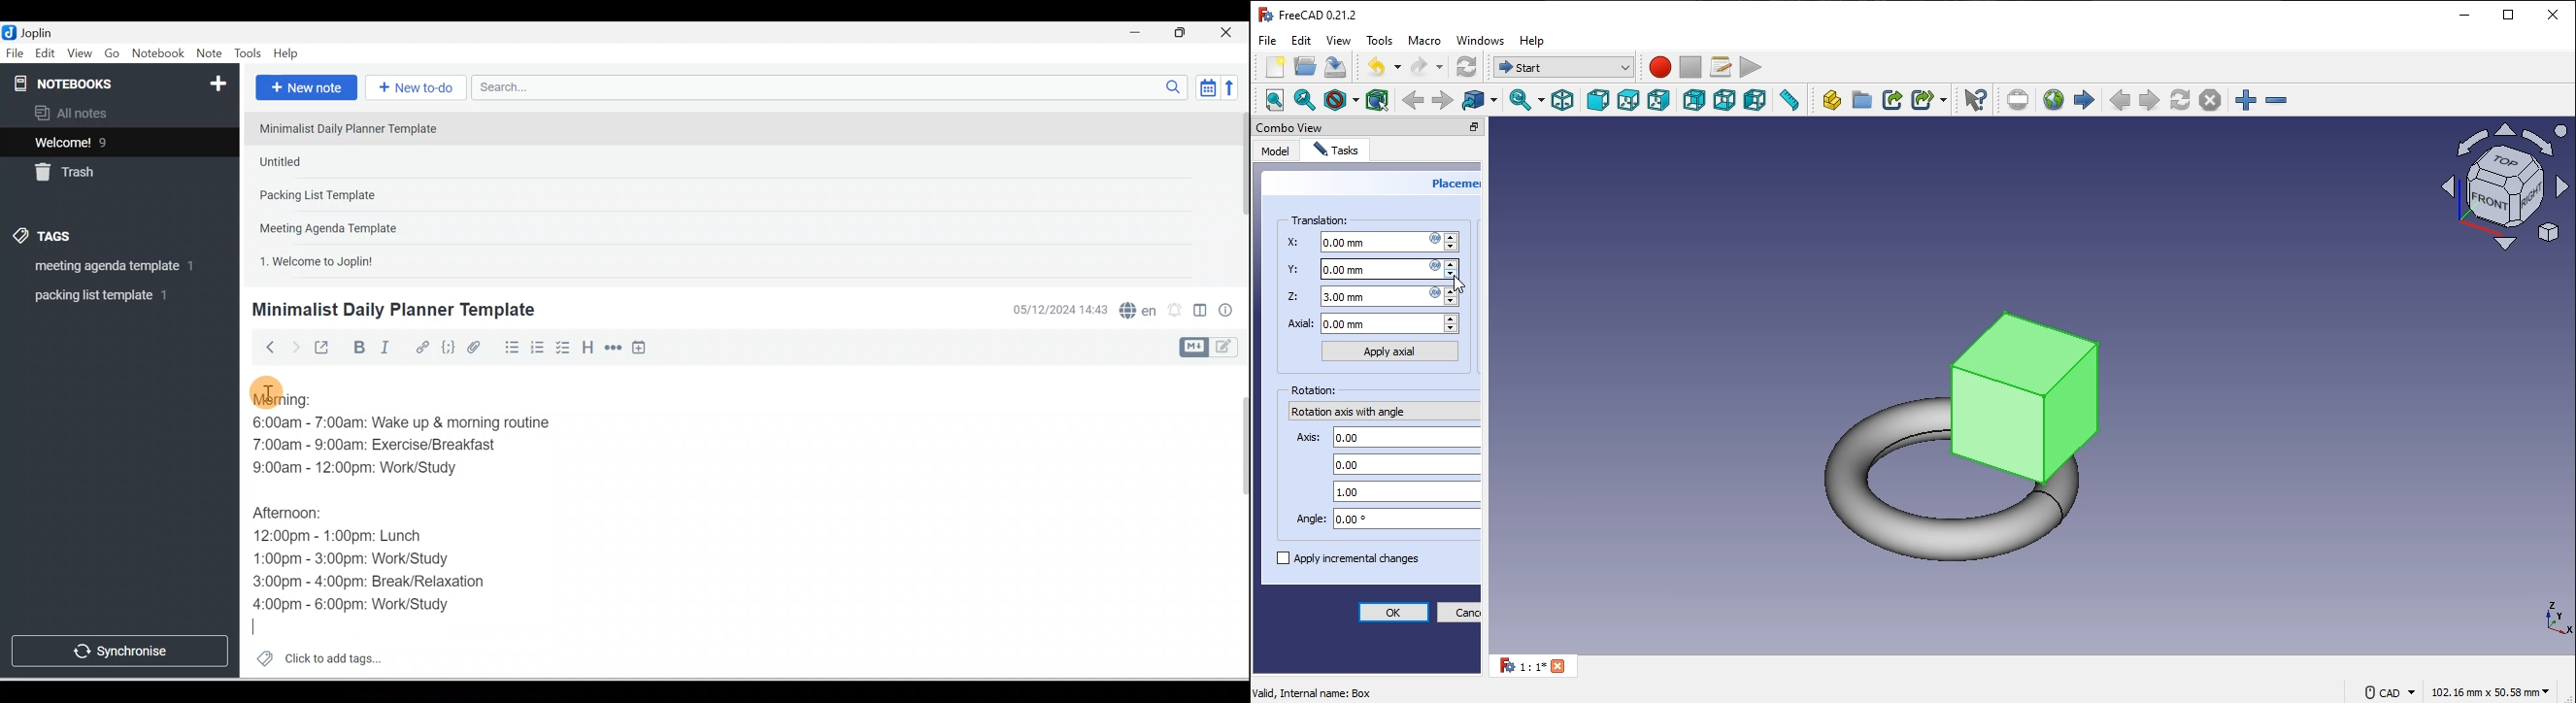 This screenshot has width=2576, height=728. Describe the element at coordinates (1275, 99) in the screenshot. I see `fit all` at that location.